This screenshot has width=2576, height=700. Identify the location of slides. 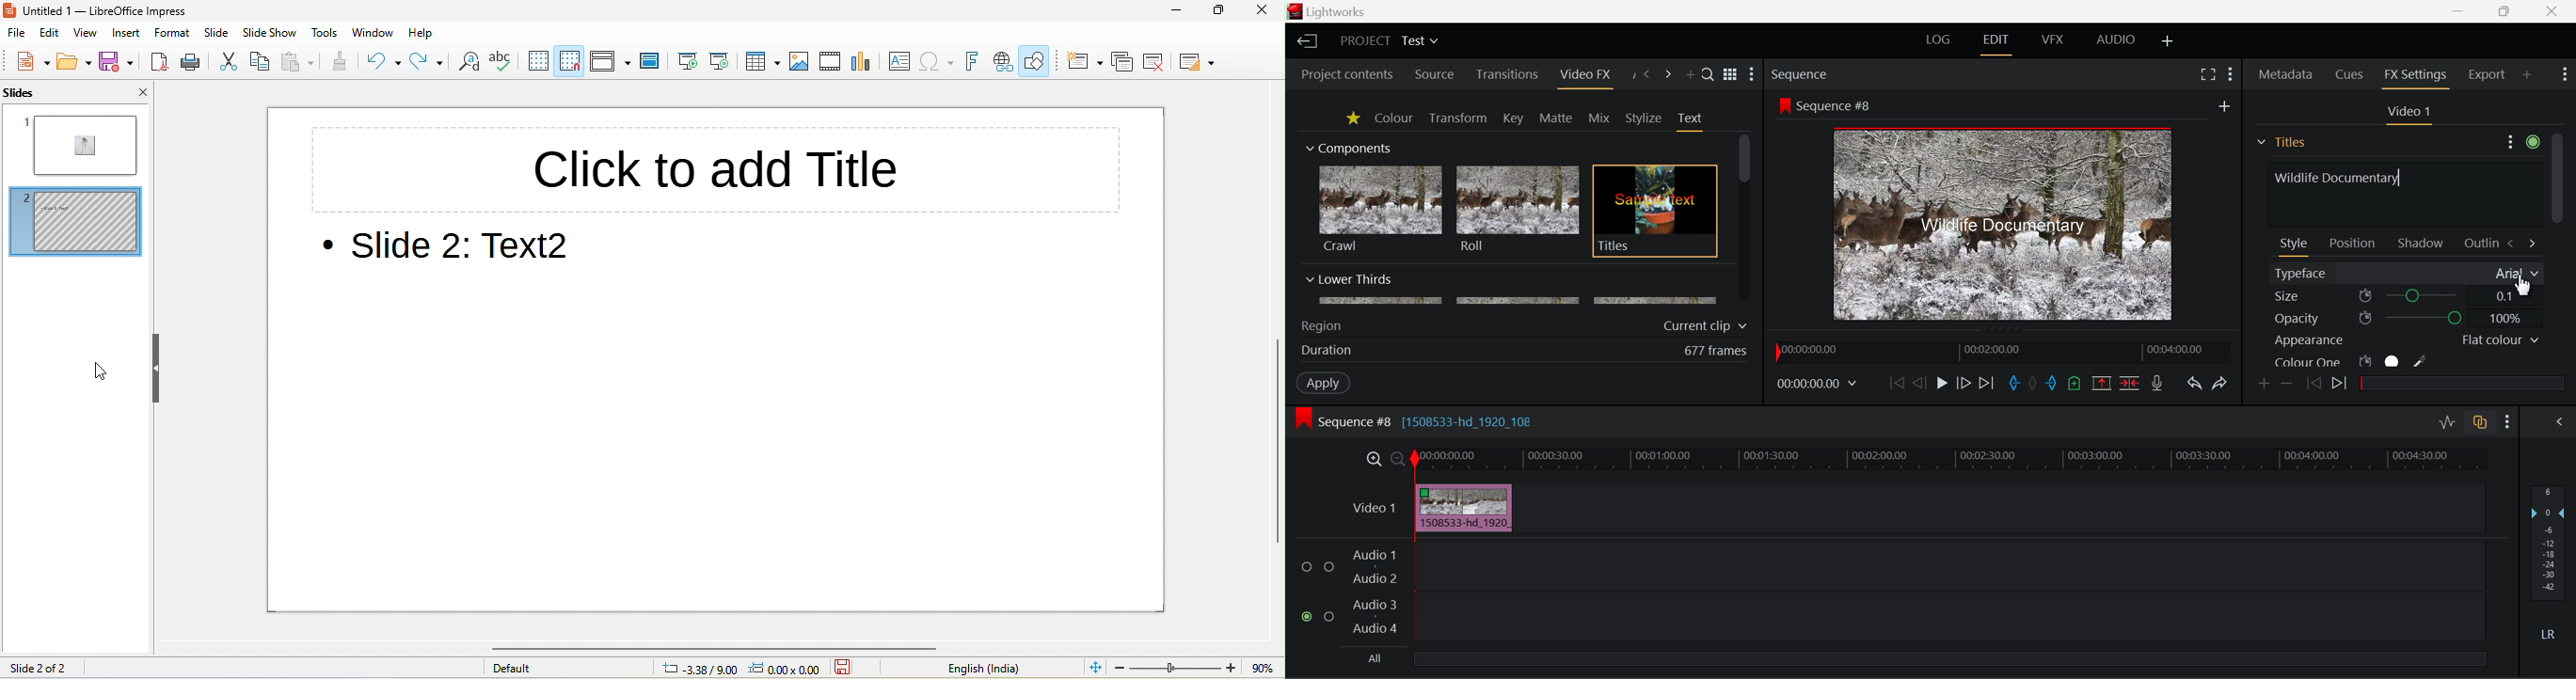
(41, 93).